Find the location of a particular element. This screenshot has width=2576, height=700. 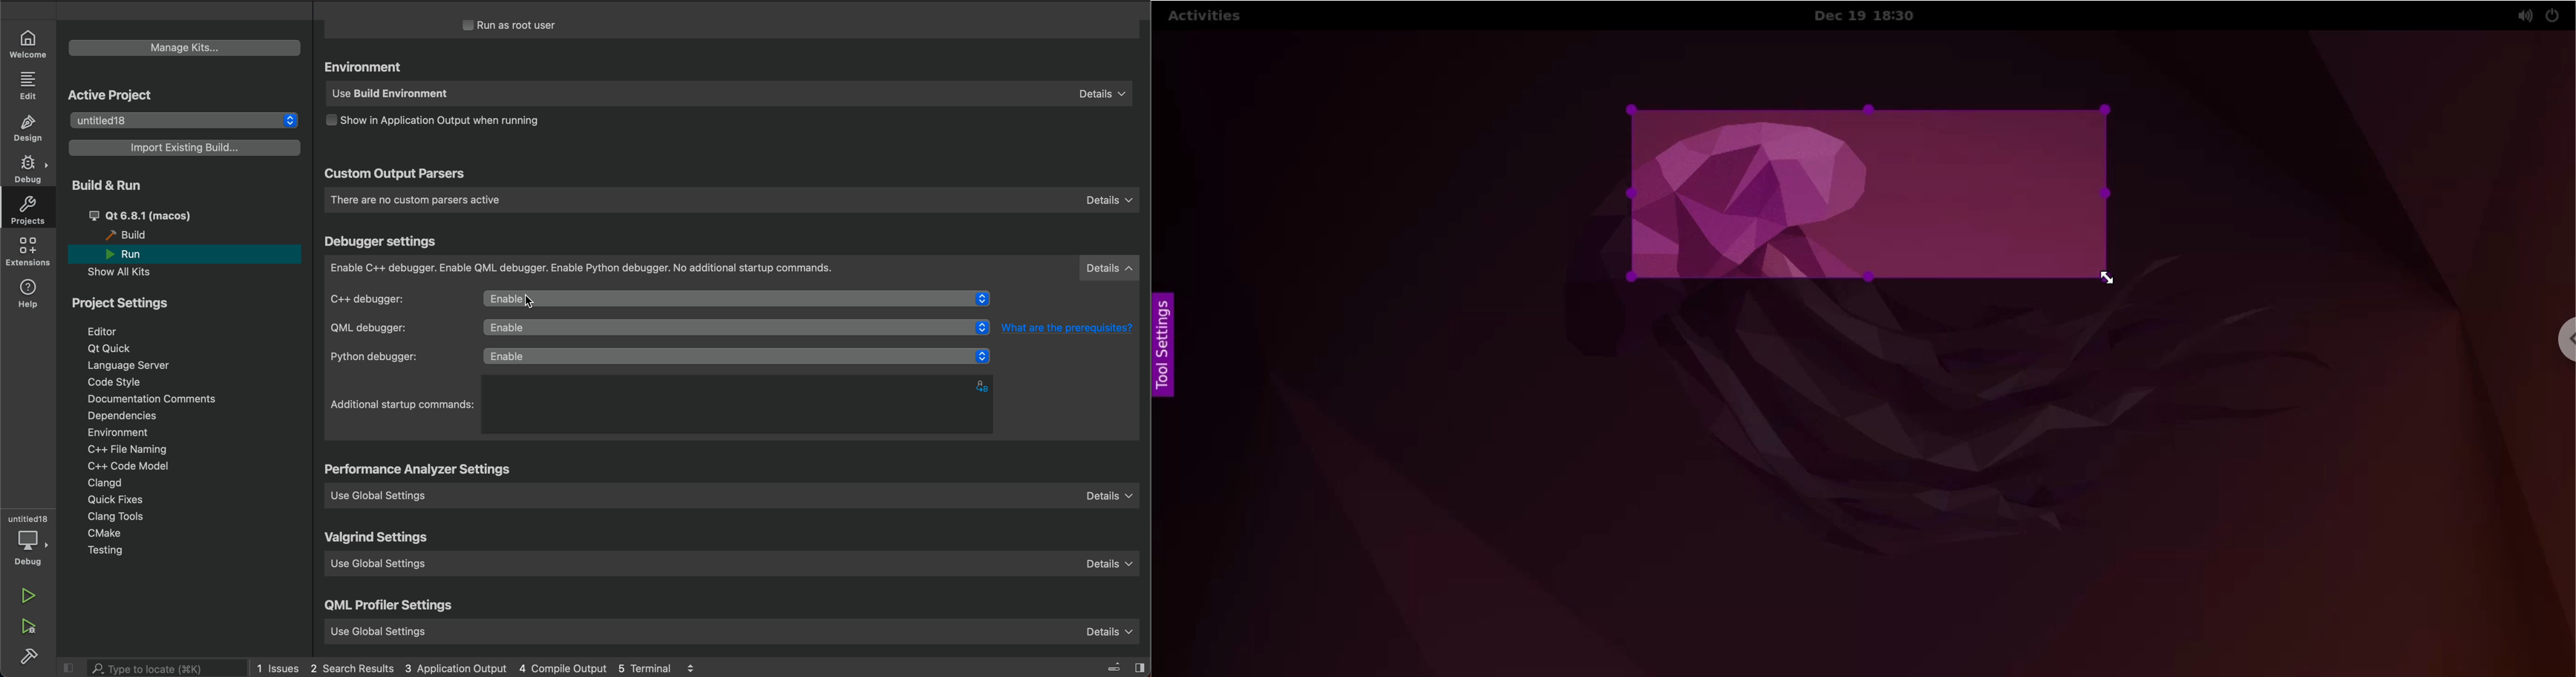

language is located at coordinates (136, 366).